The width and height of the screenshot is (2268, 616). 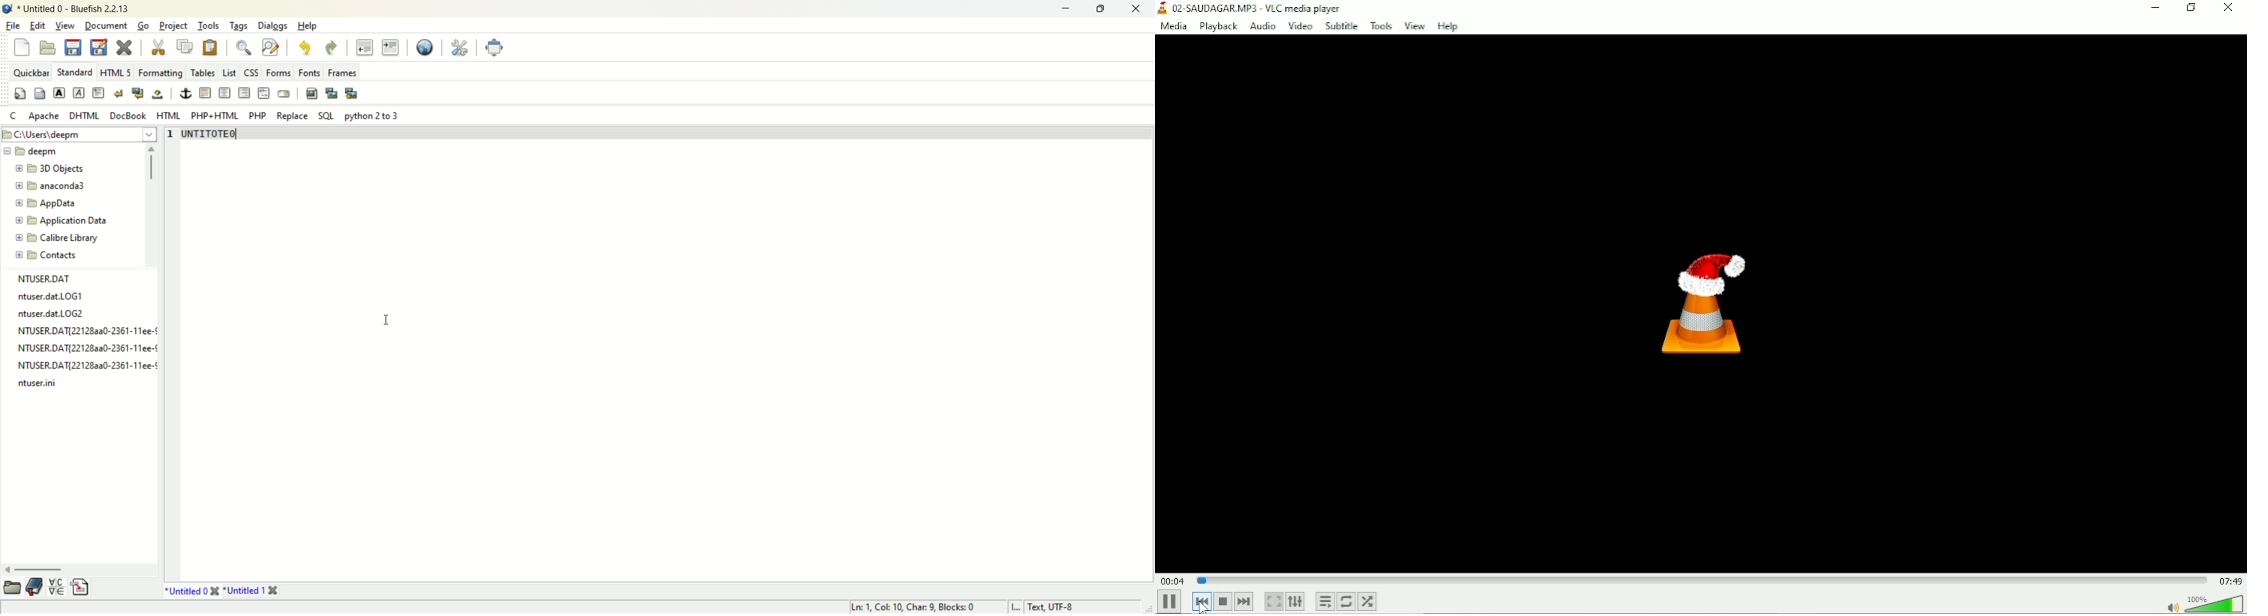 I want to click on close, so click(x=123, y=46).